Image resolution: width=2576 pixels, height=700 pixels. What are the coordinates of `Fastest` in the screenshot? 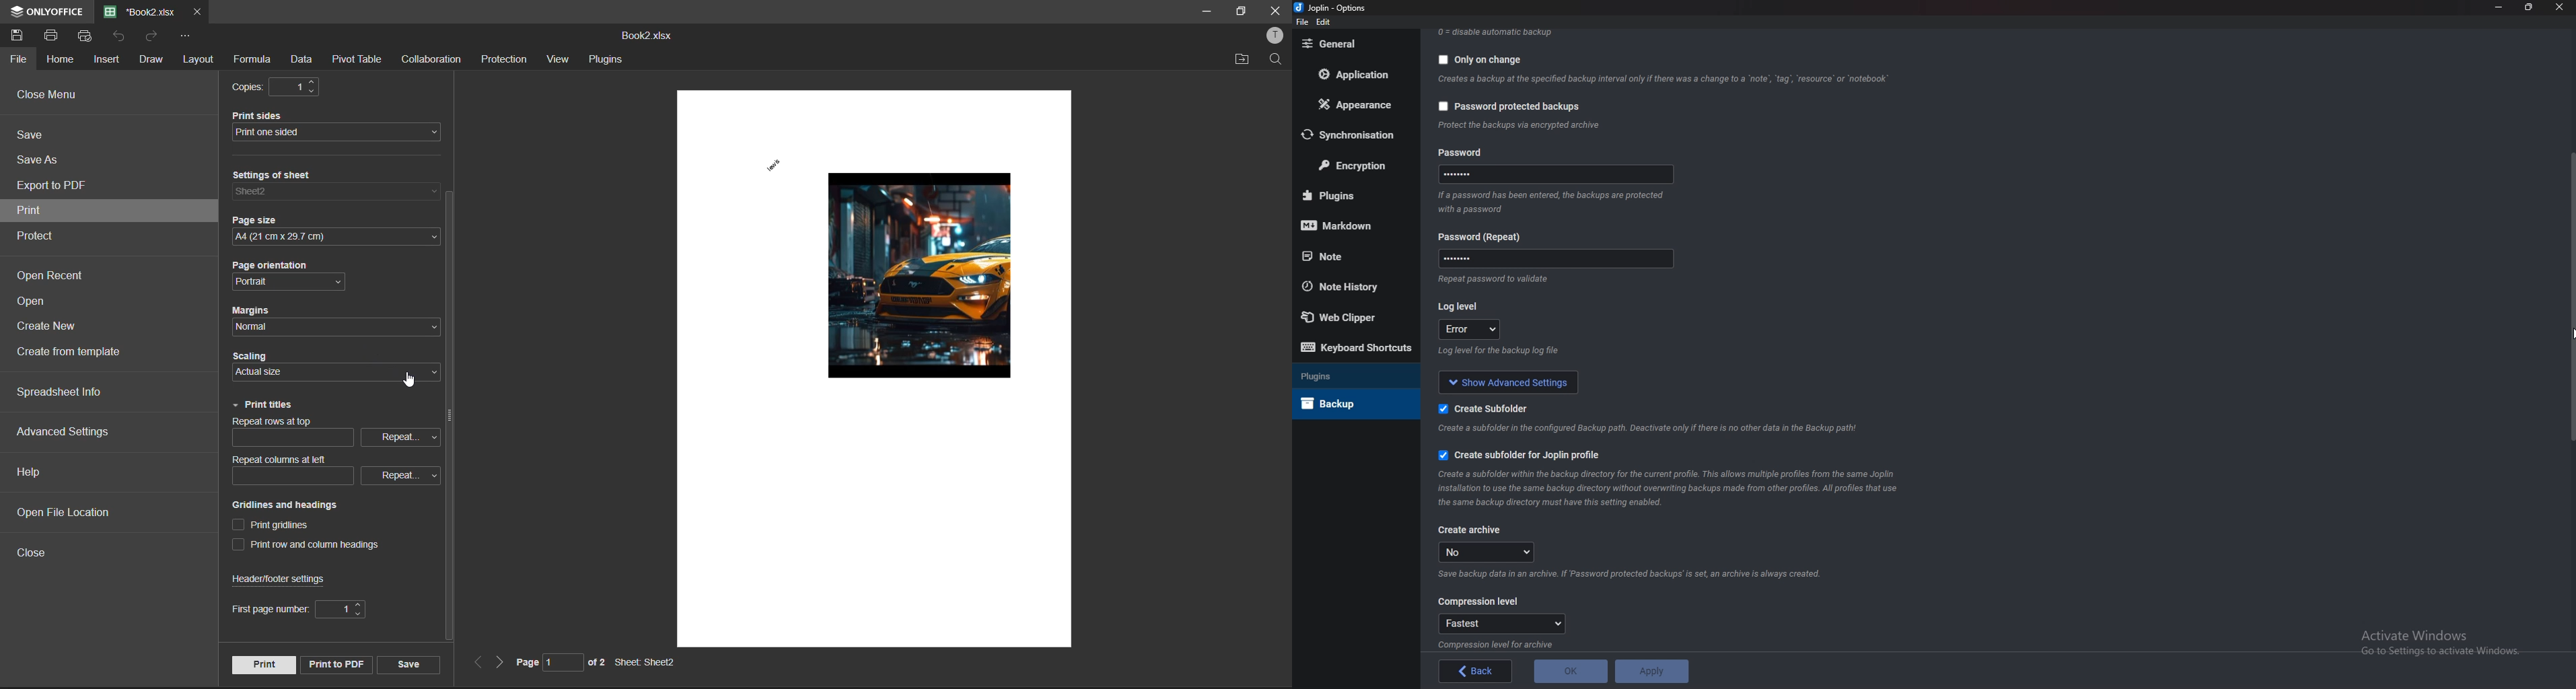 It's located at (1503, 623).